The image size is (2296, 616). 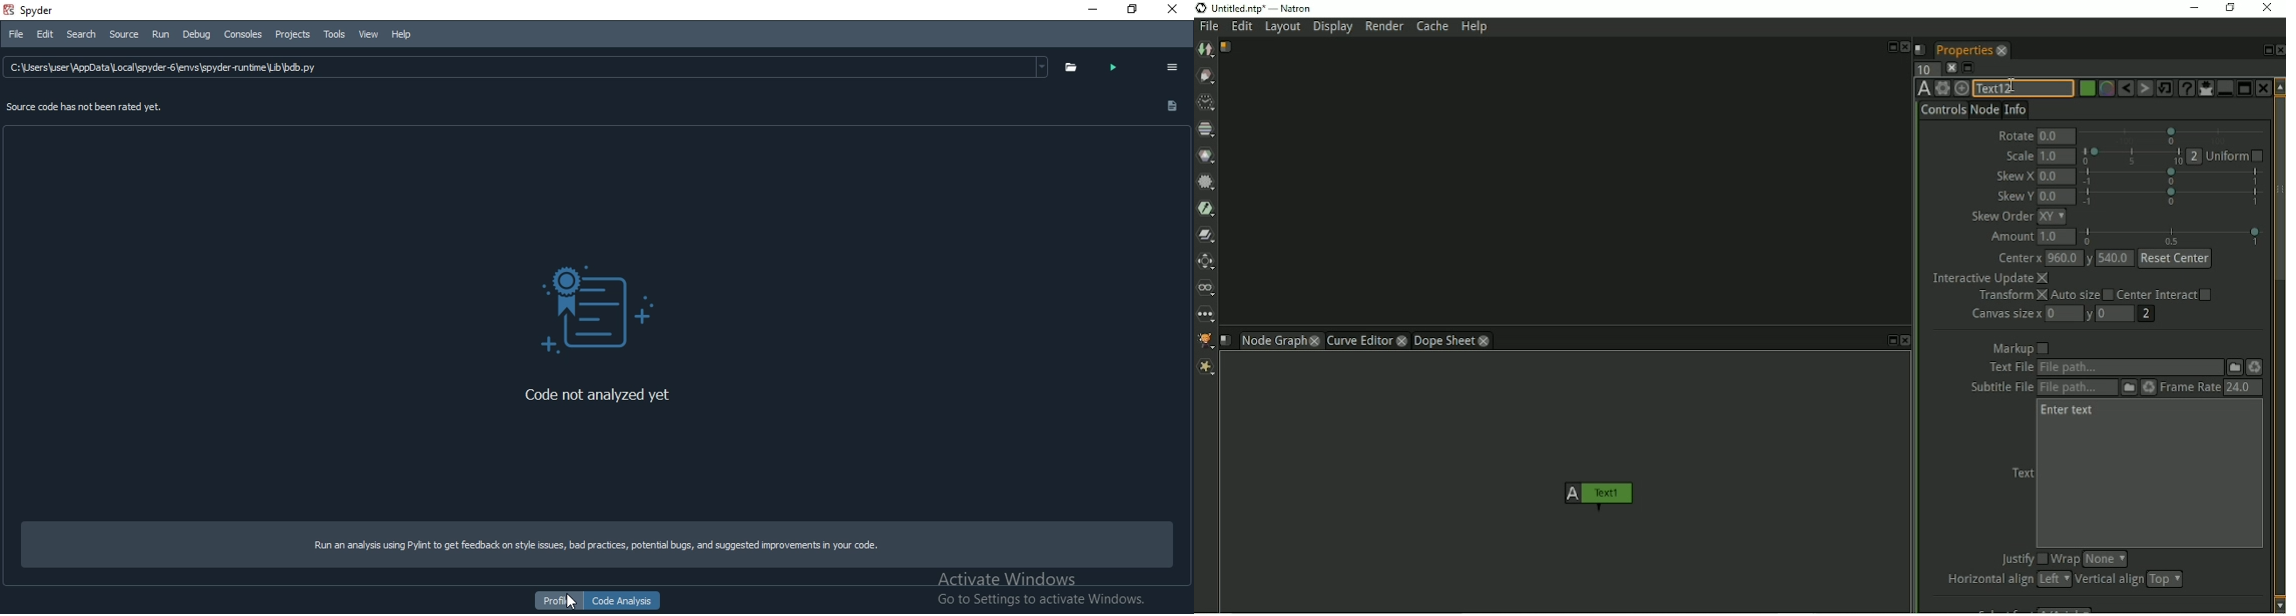 What do you see at coordinates (291, 34) in the screenshot?
I see `Projects` at bounding box center [291, 34].